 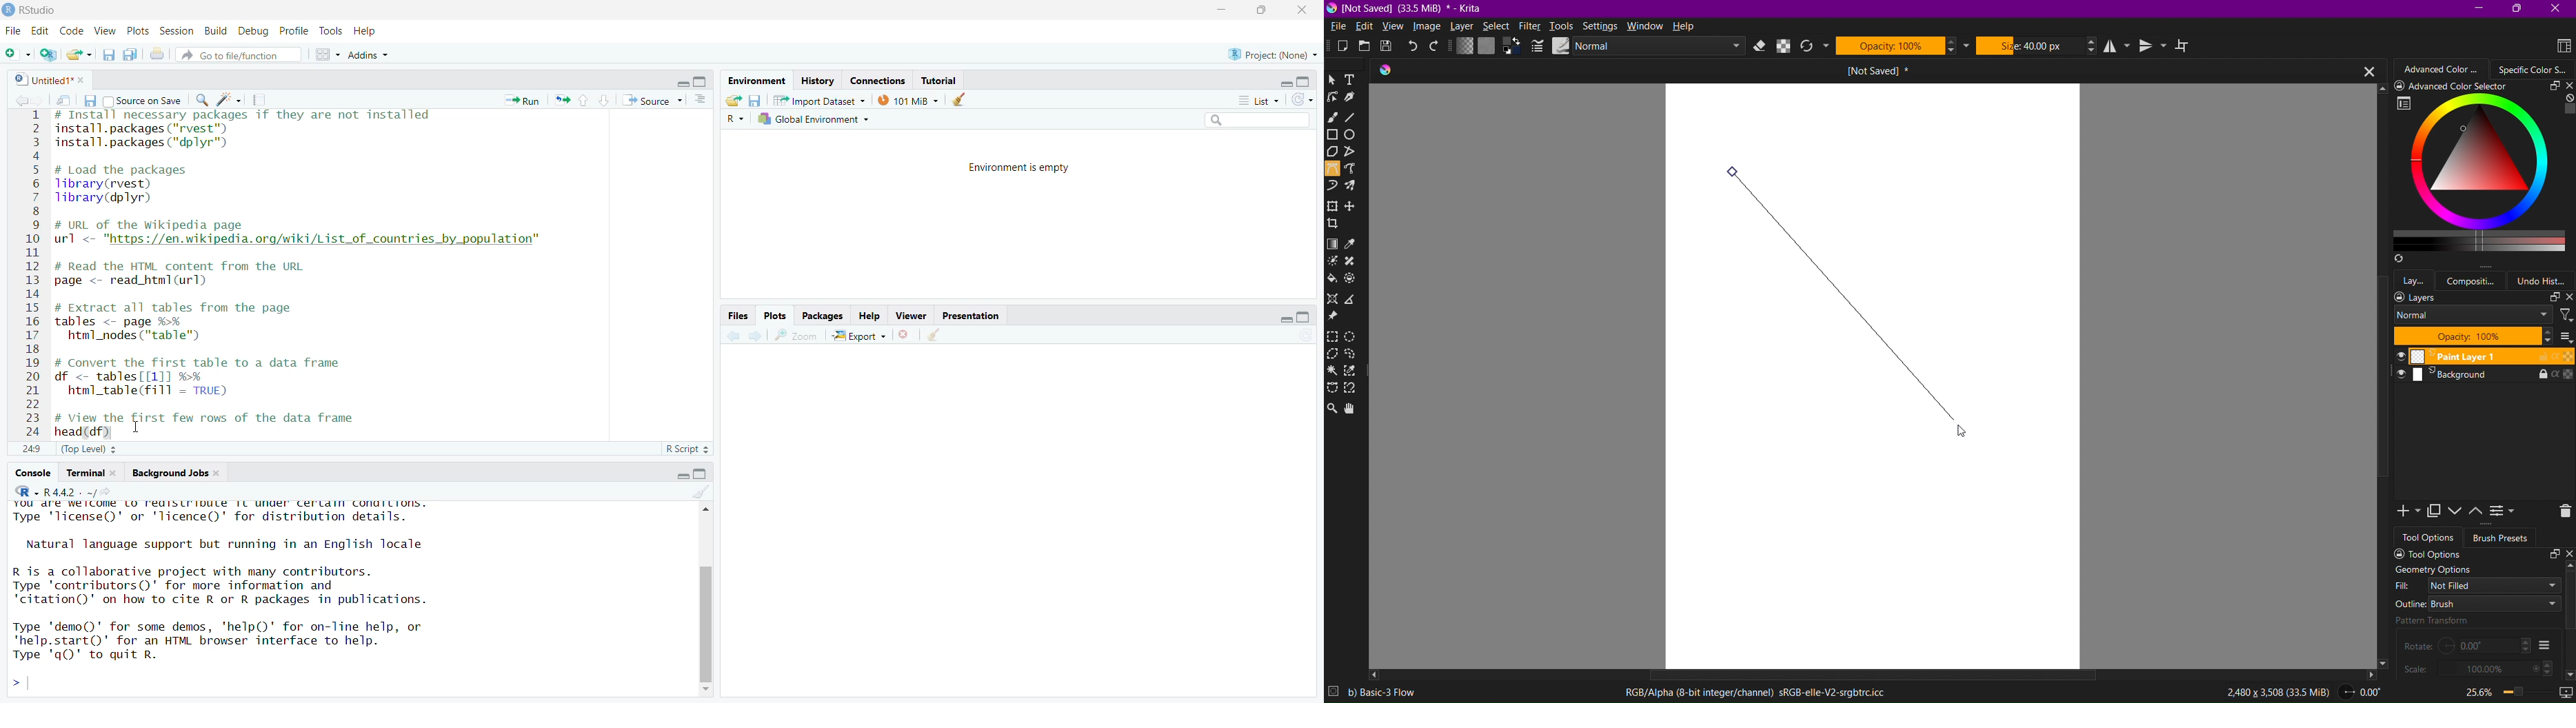 What do you see at coordinates (822, 316) in the screenshot?
I see `Packages` at bounding box center [822, 316].